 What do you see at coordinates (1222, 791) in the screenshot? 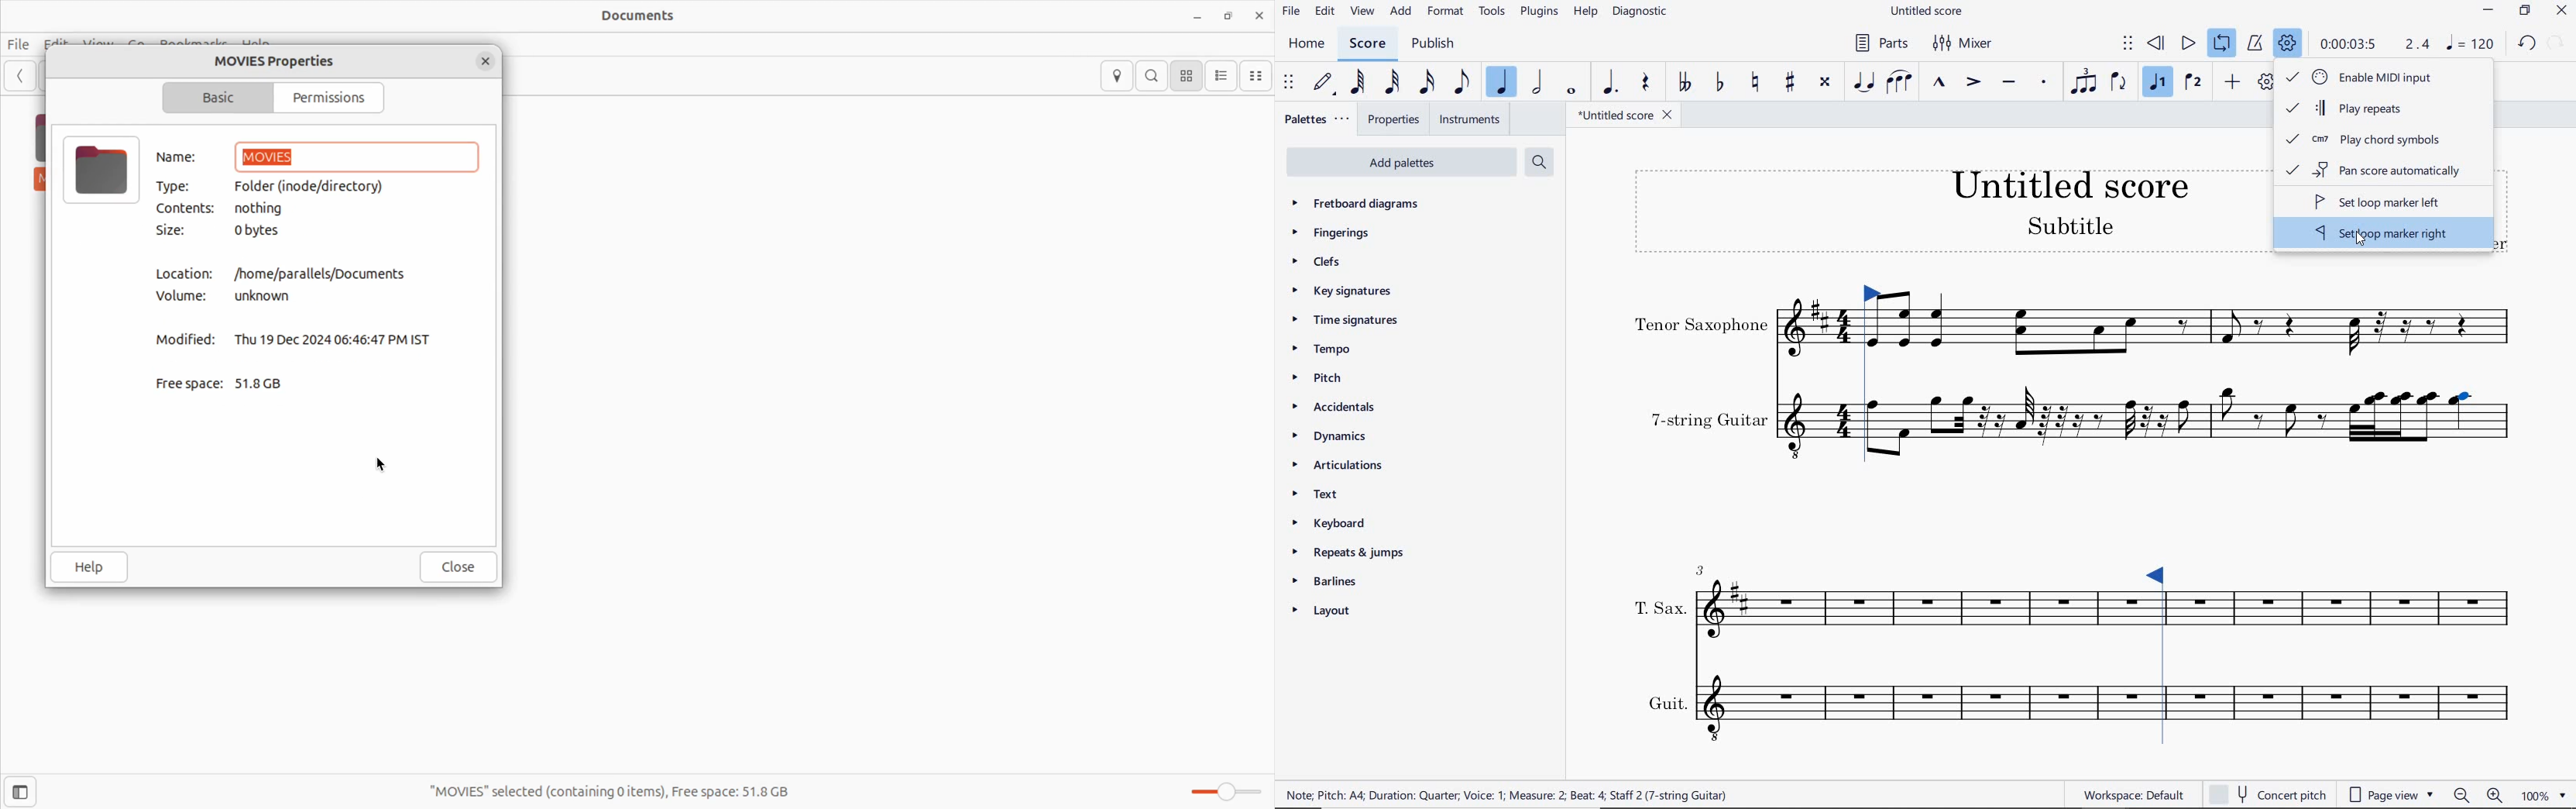
I see `Zoom` at bounding box center [1222, 791].